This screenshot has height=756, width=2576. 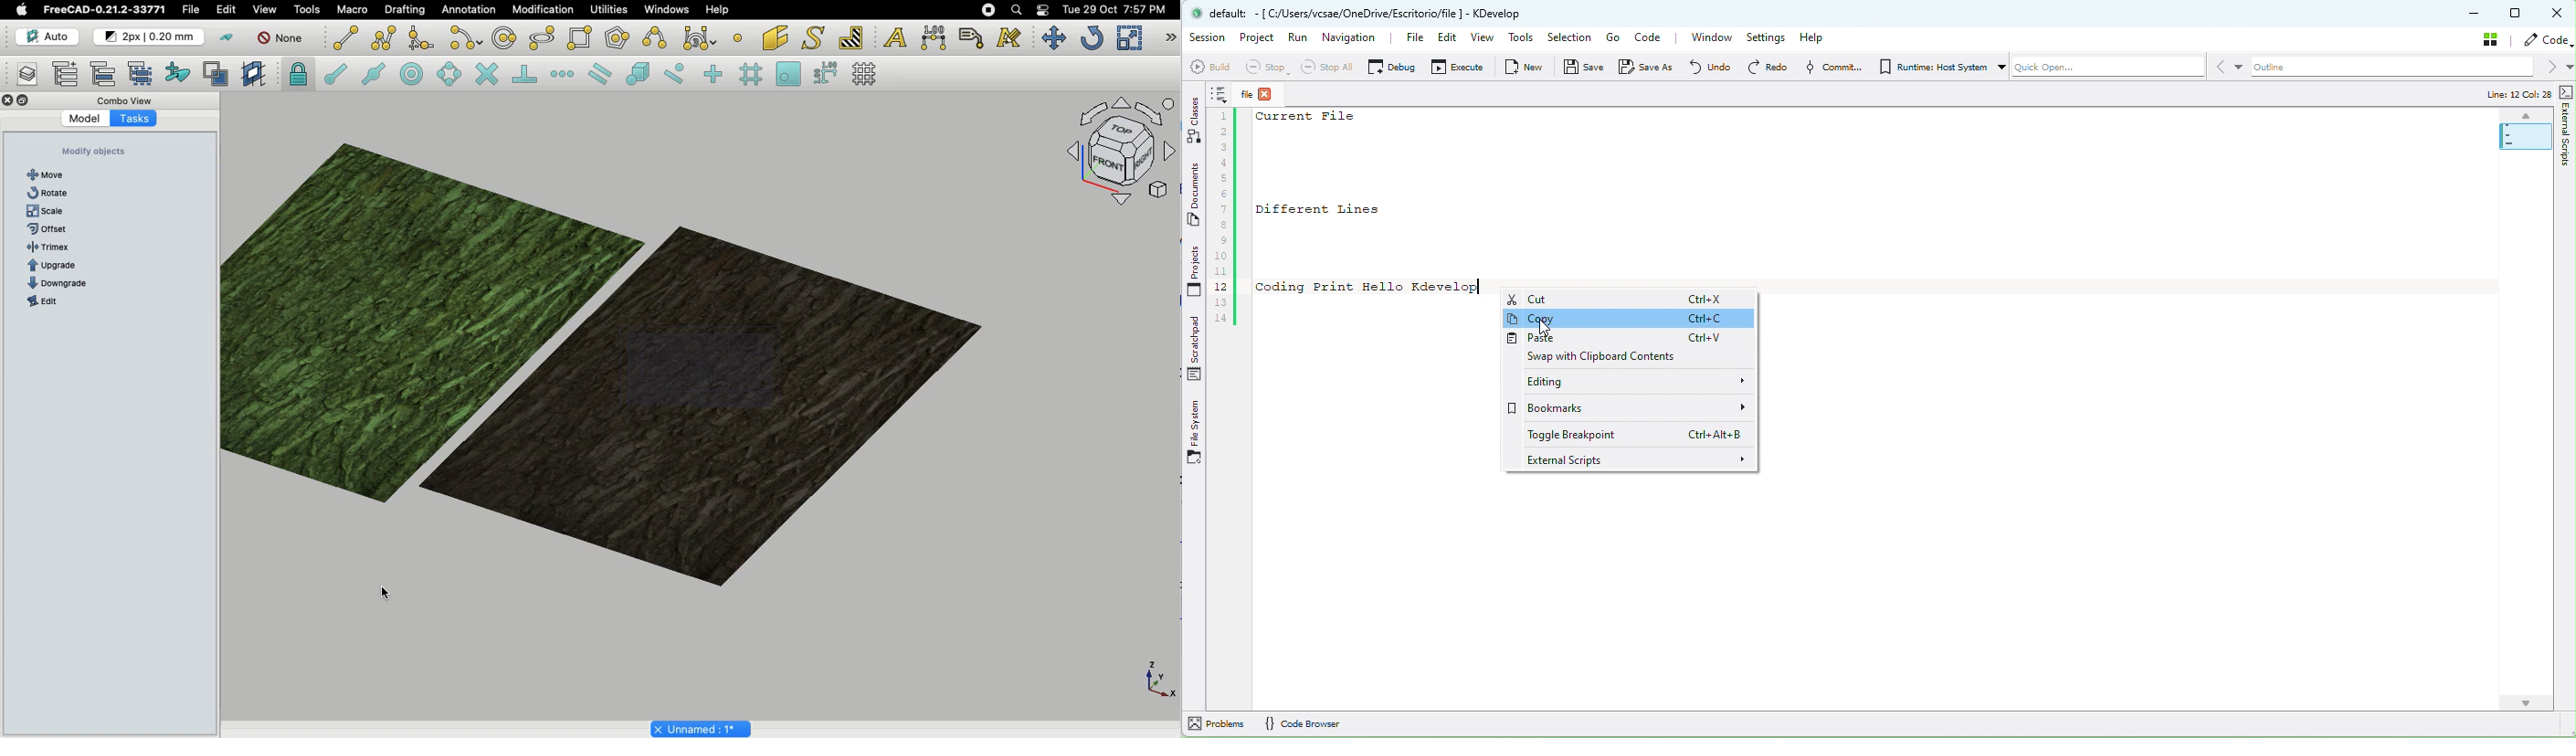 I want to click on Different Lines, so click(x=1343, y=208).